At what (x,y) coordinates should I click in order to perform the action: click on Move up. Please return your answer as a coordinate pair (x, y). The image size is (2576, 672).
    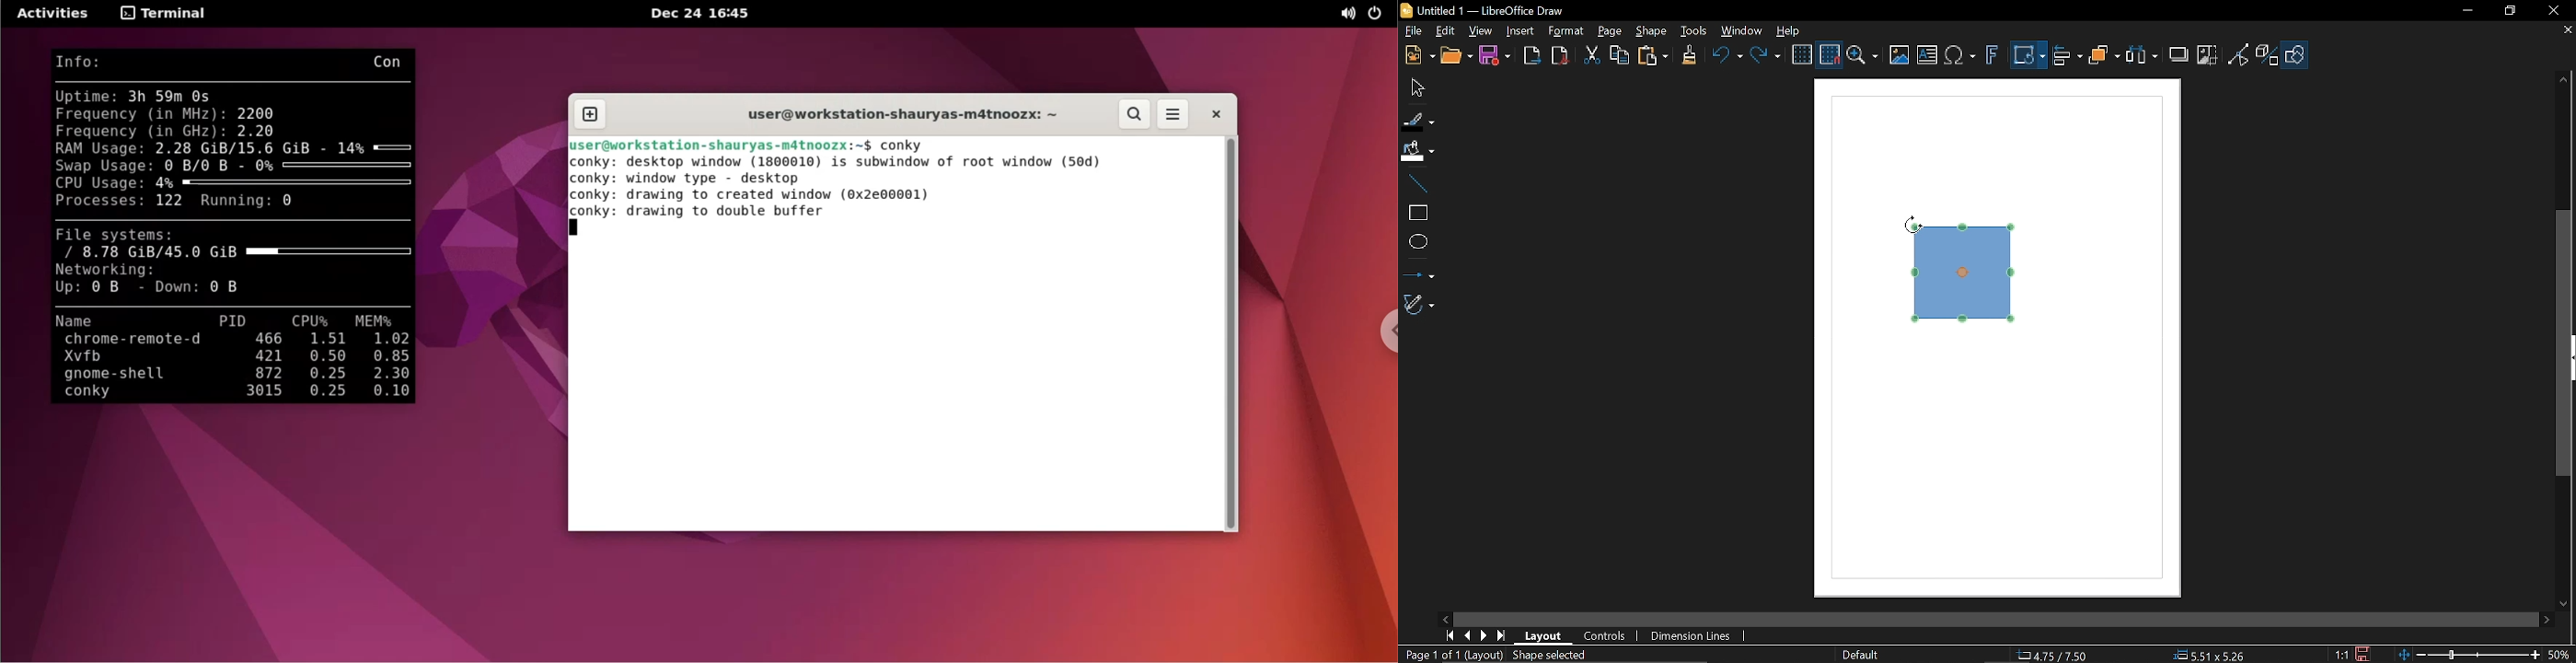
    Looking at the image, I should click on (2564, 80).